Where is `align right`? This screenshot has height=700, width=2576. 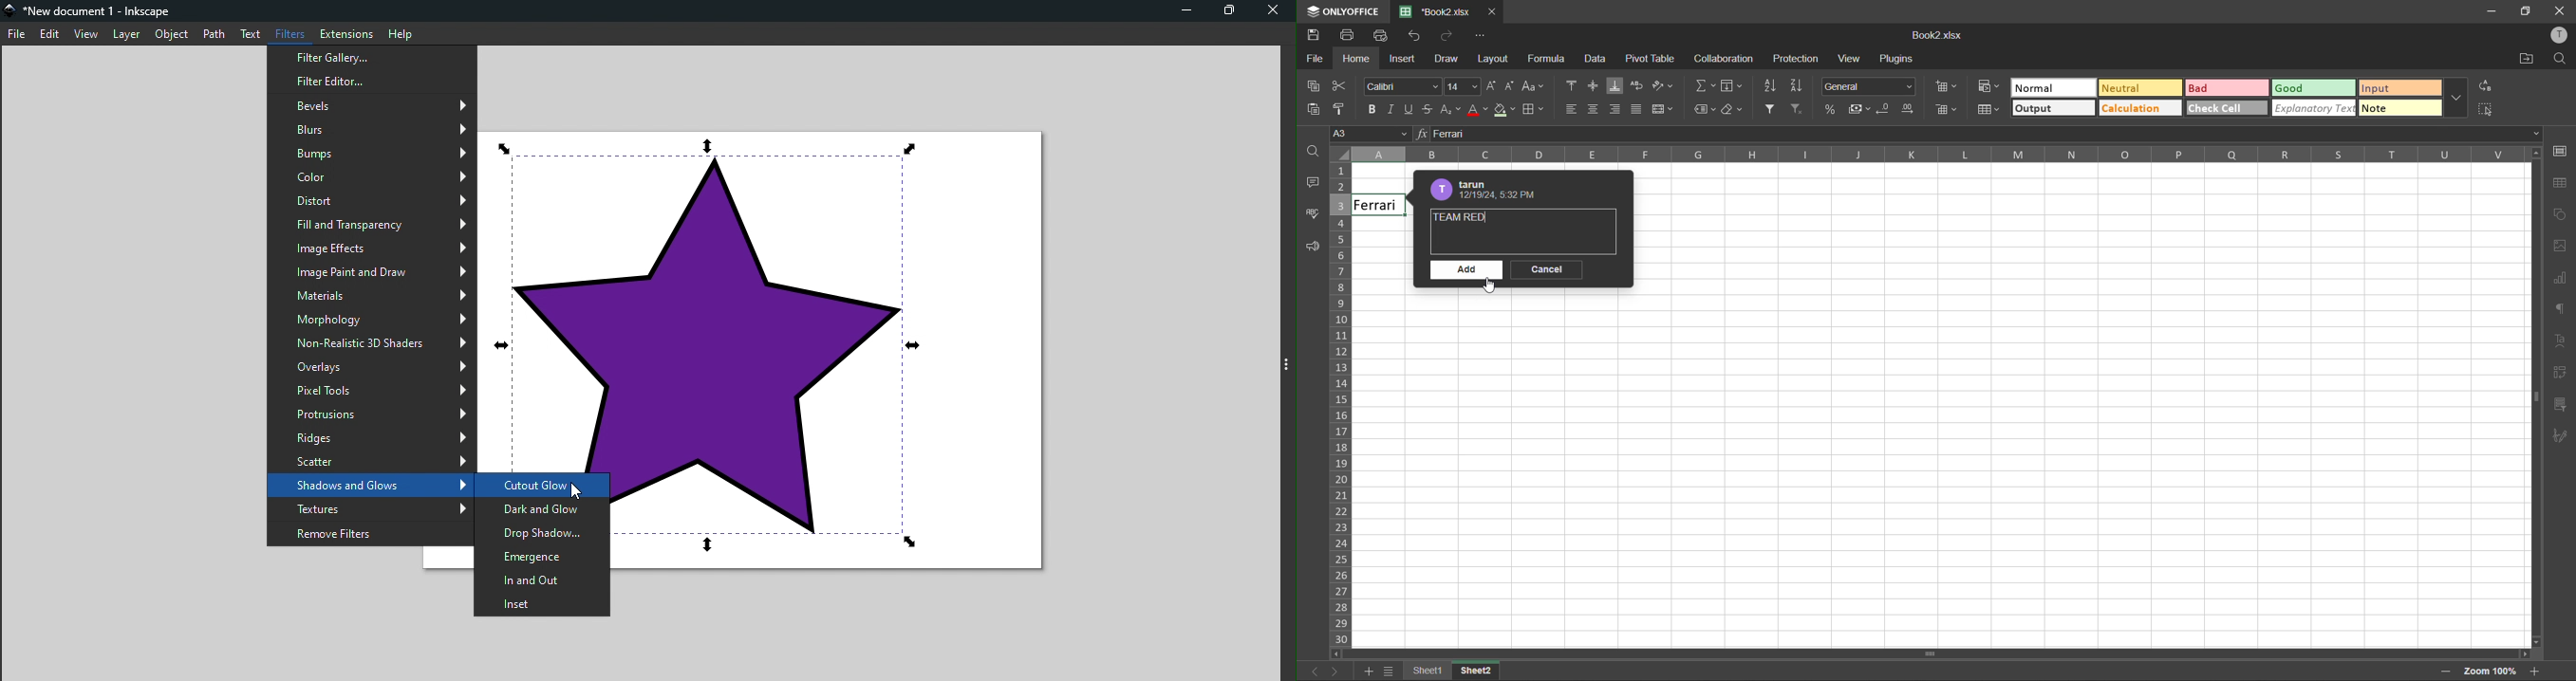 align right is located at coordinates (1618, 109).